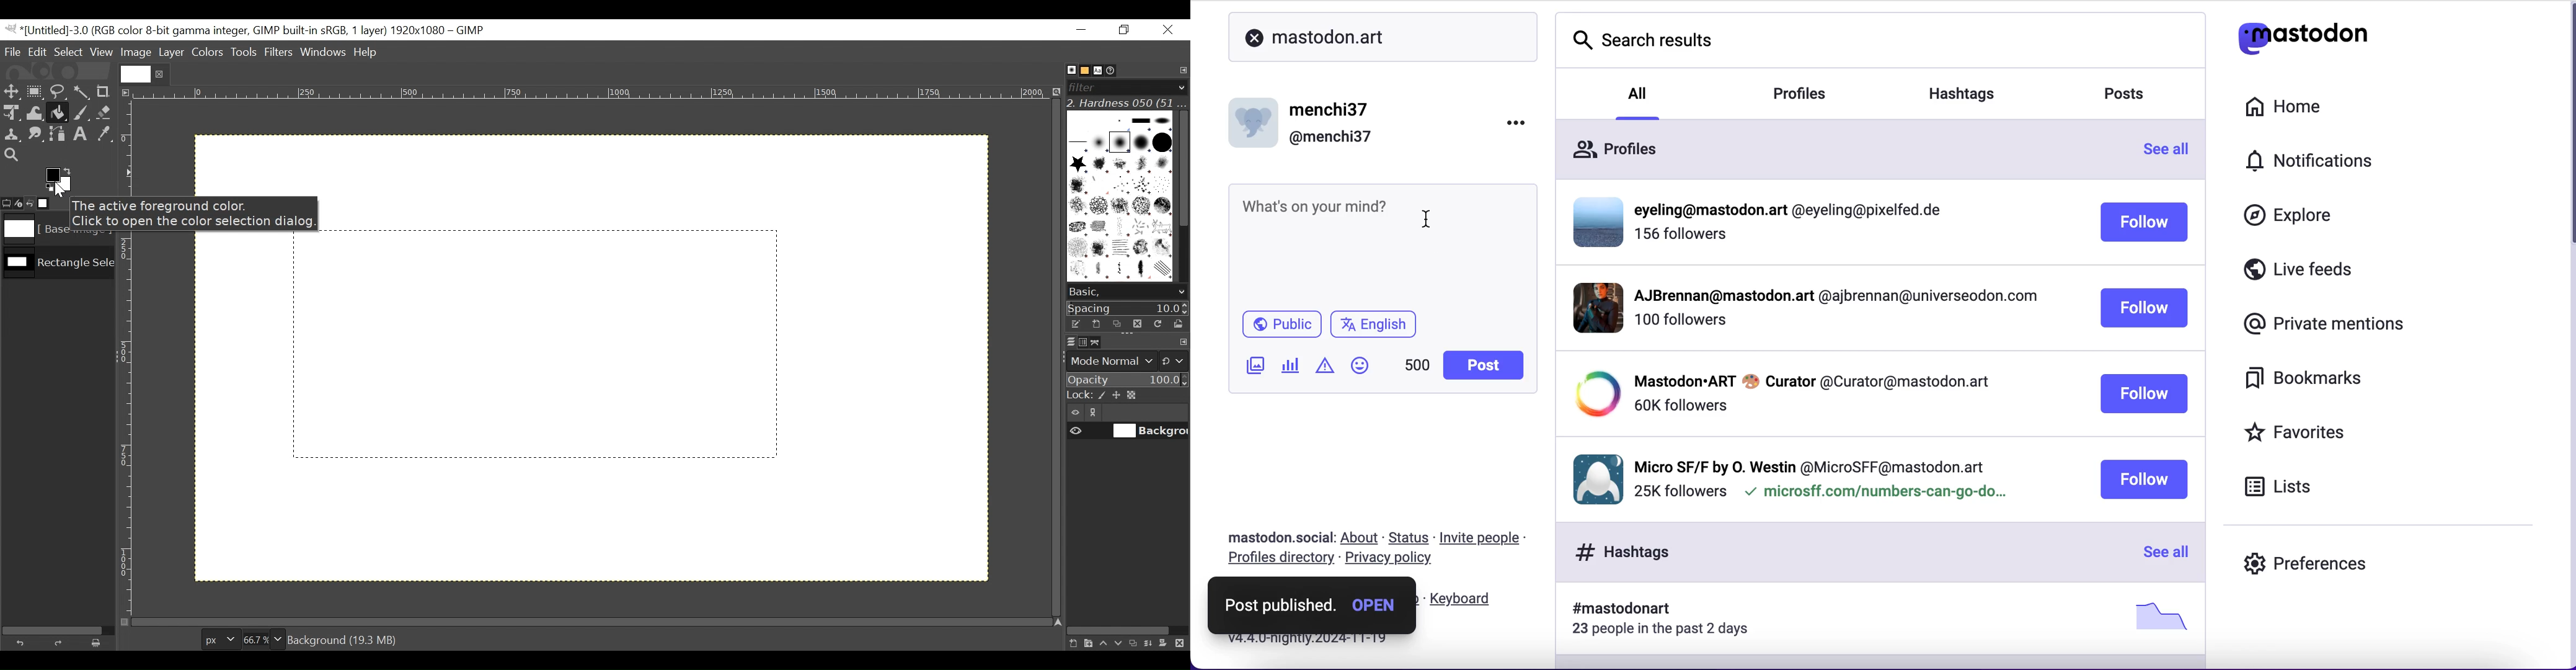 This screenshot has width=2576, height=672. I want to click on Active foreground color popup, so click(198, 213).